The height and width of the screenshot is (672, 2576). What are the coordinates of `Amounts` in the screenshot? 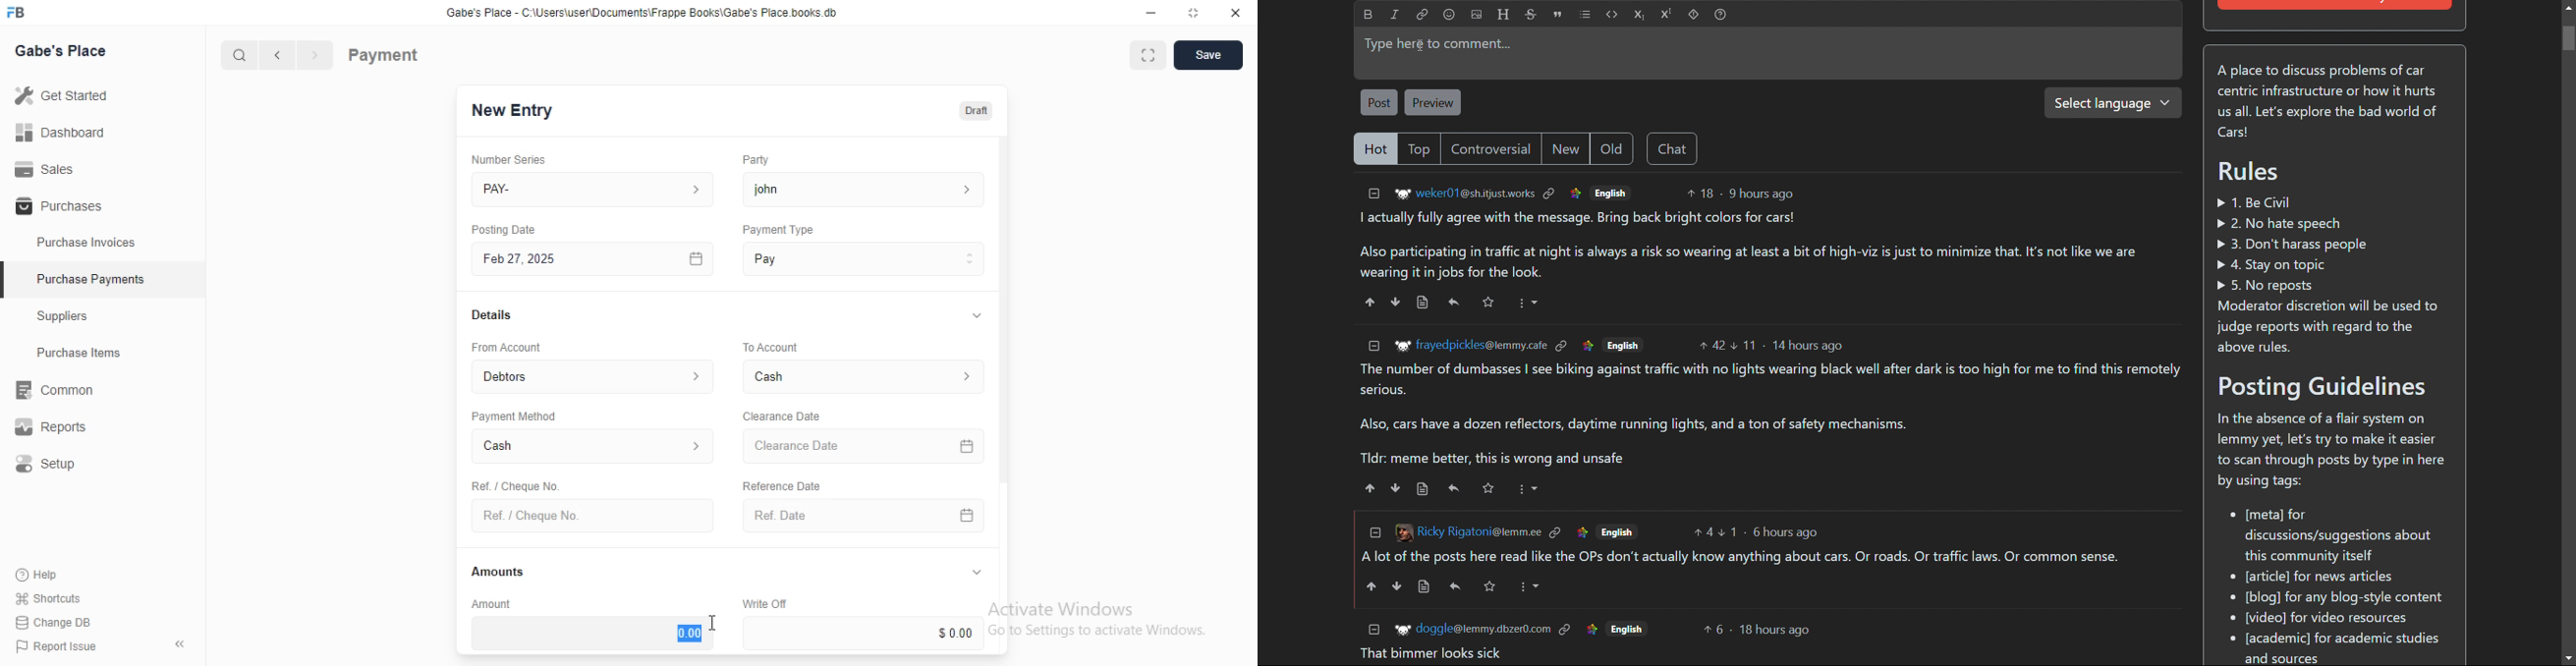 It's located at (493, 572).